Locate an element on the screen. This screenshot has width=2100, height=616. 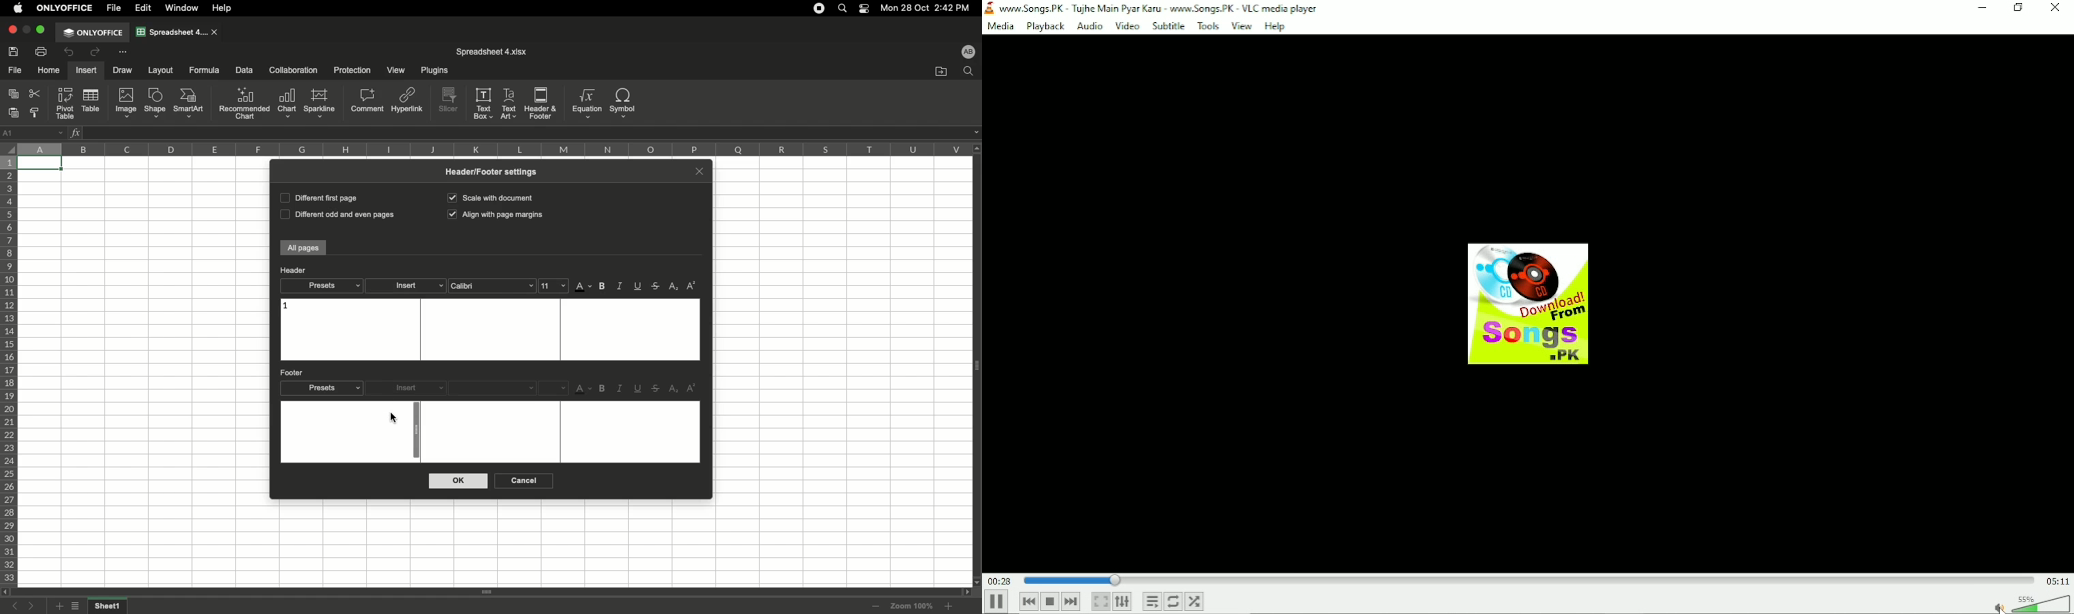
Audio track image is located at coordinates (1530, 304).